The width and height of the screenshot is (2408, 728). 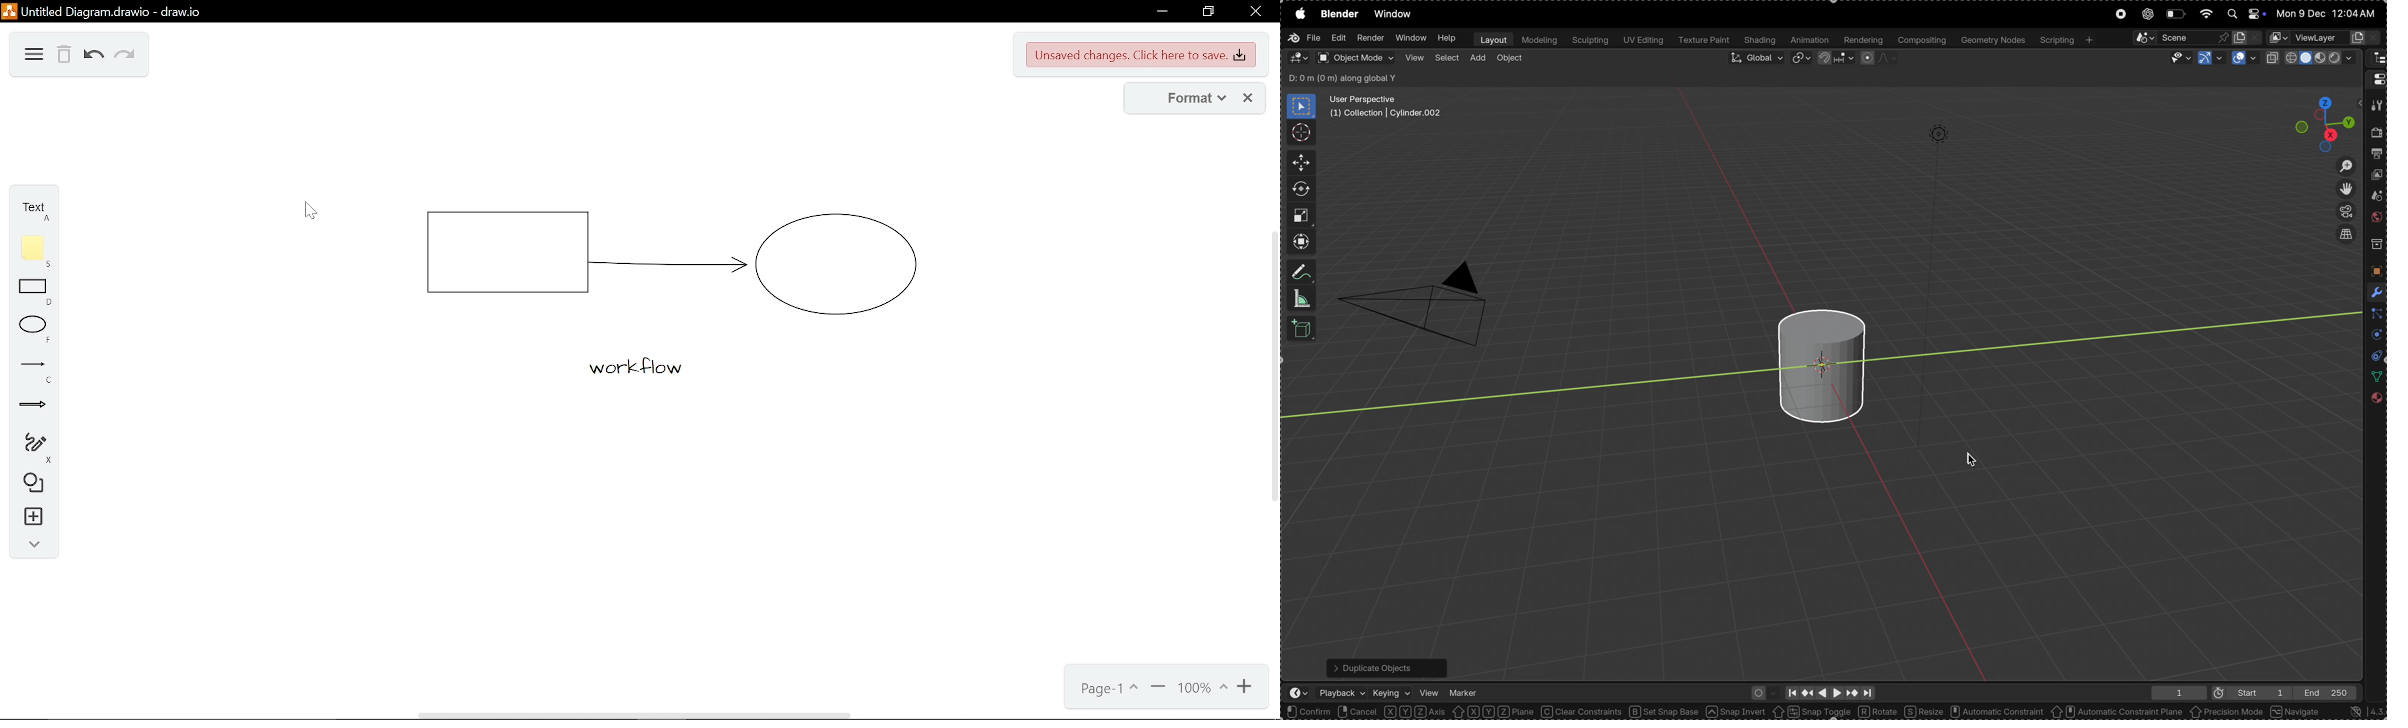 I want to click on format, so click(x=1180, y=98).